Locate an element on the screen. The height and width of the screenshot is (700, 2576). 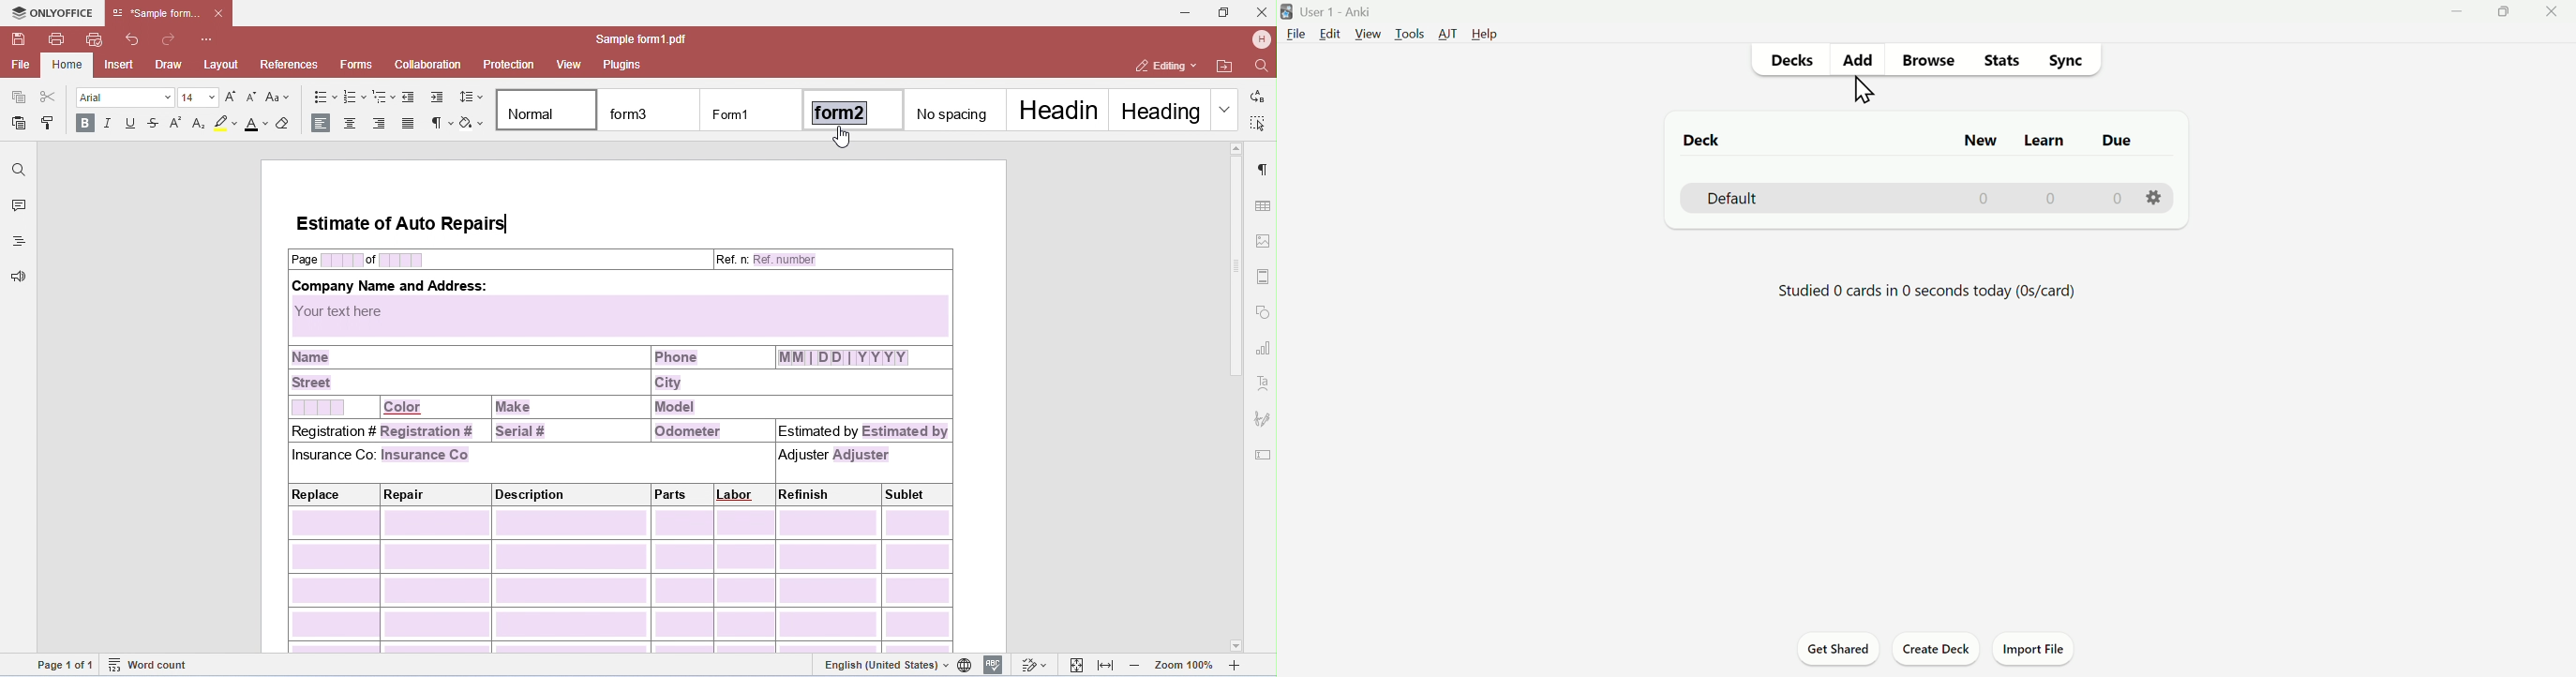
Help is located at coordinates (1488, 37).